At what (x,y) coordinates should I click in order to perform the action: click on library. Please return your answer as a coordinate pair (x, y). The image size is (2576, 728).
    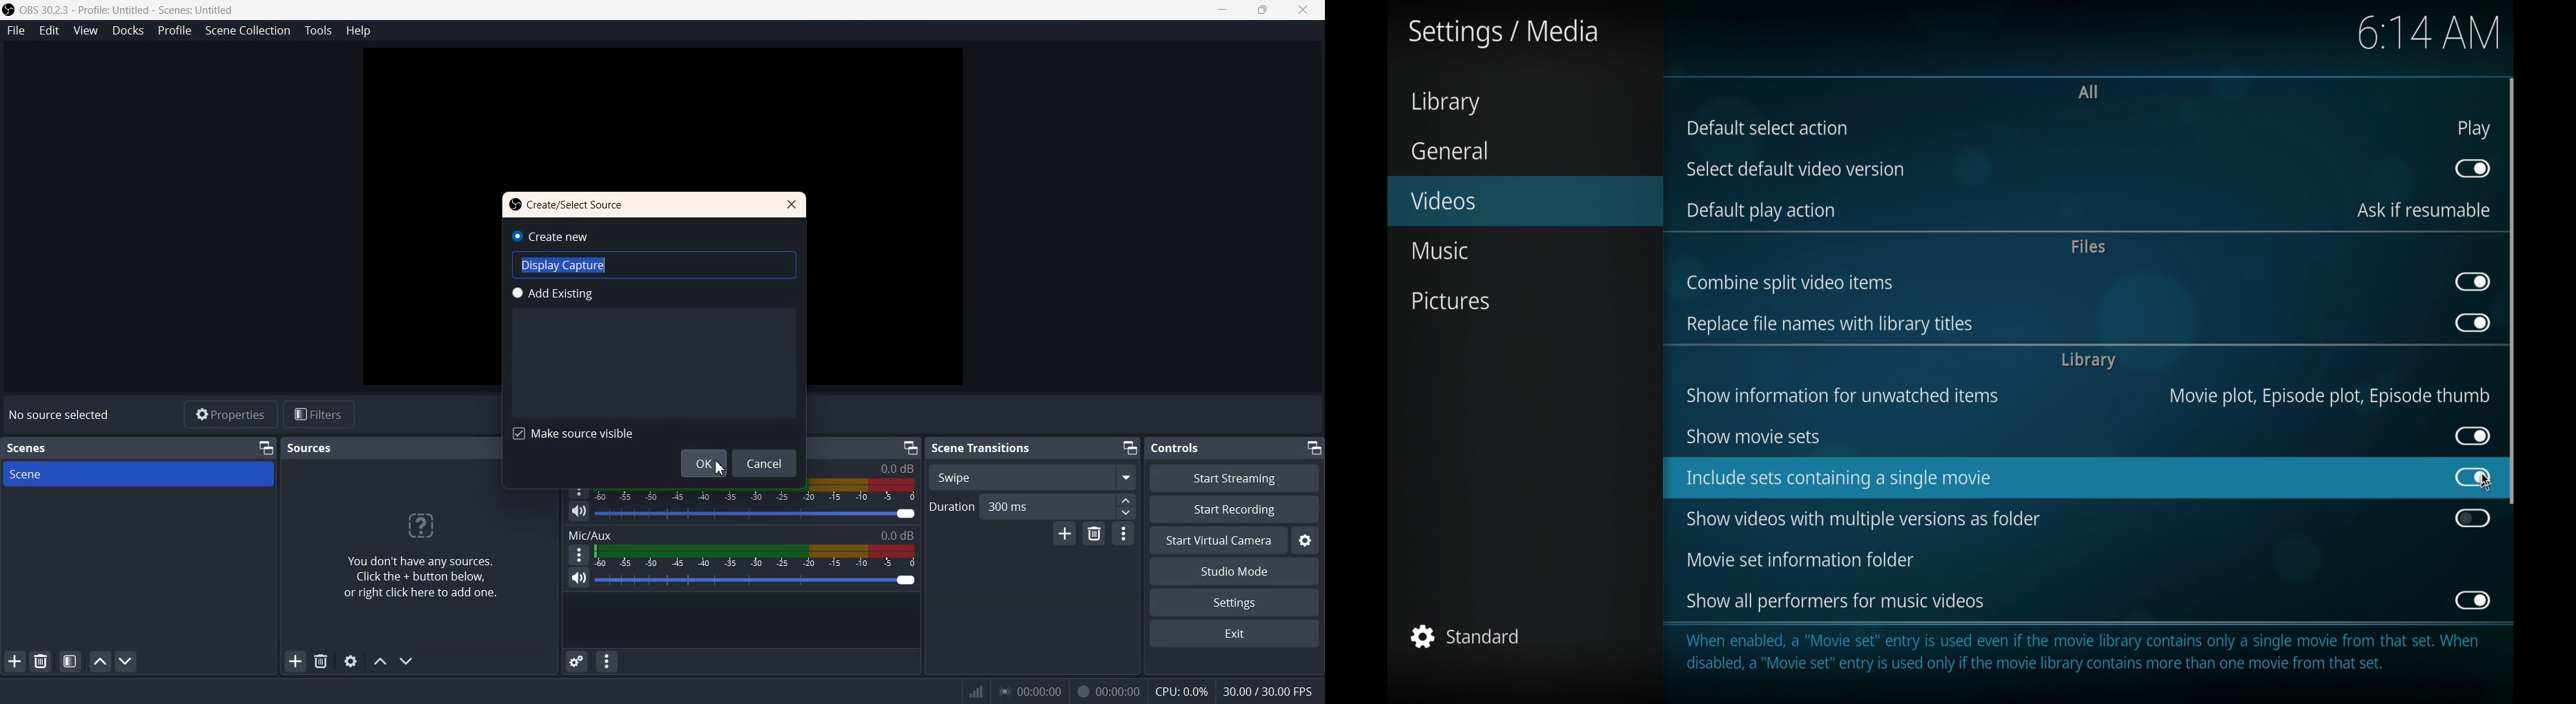
    Looking at the image, I should click on (1445, 103).